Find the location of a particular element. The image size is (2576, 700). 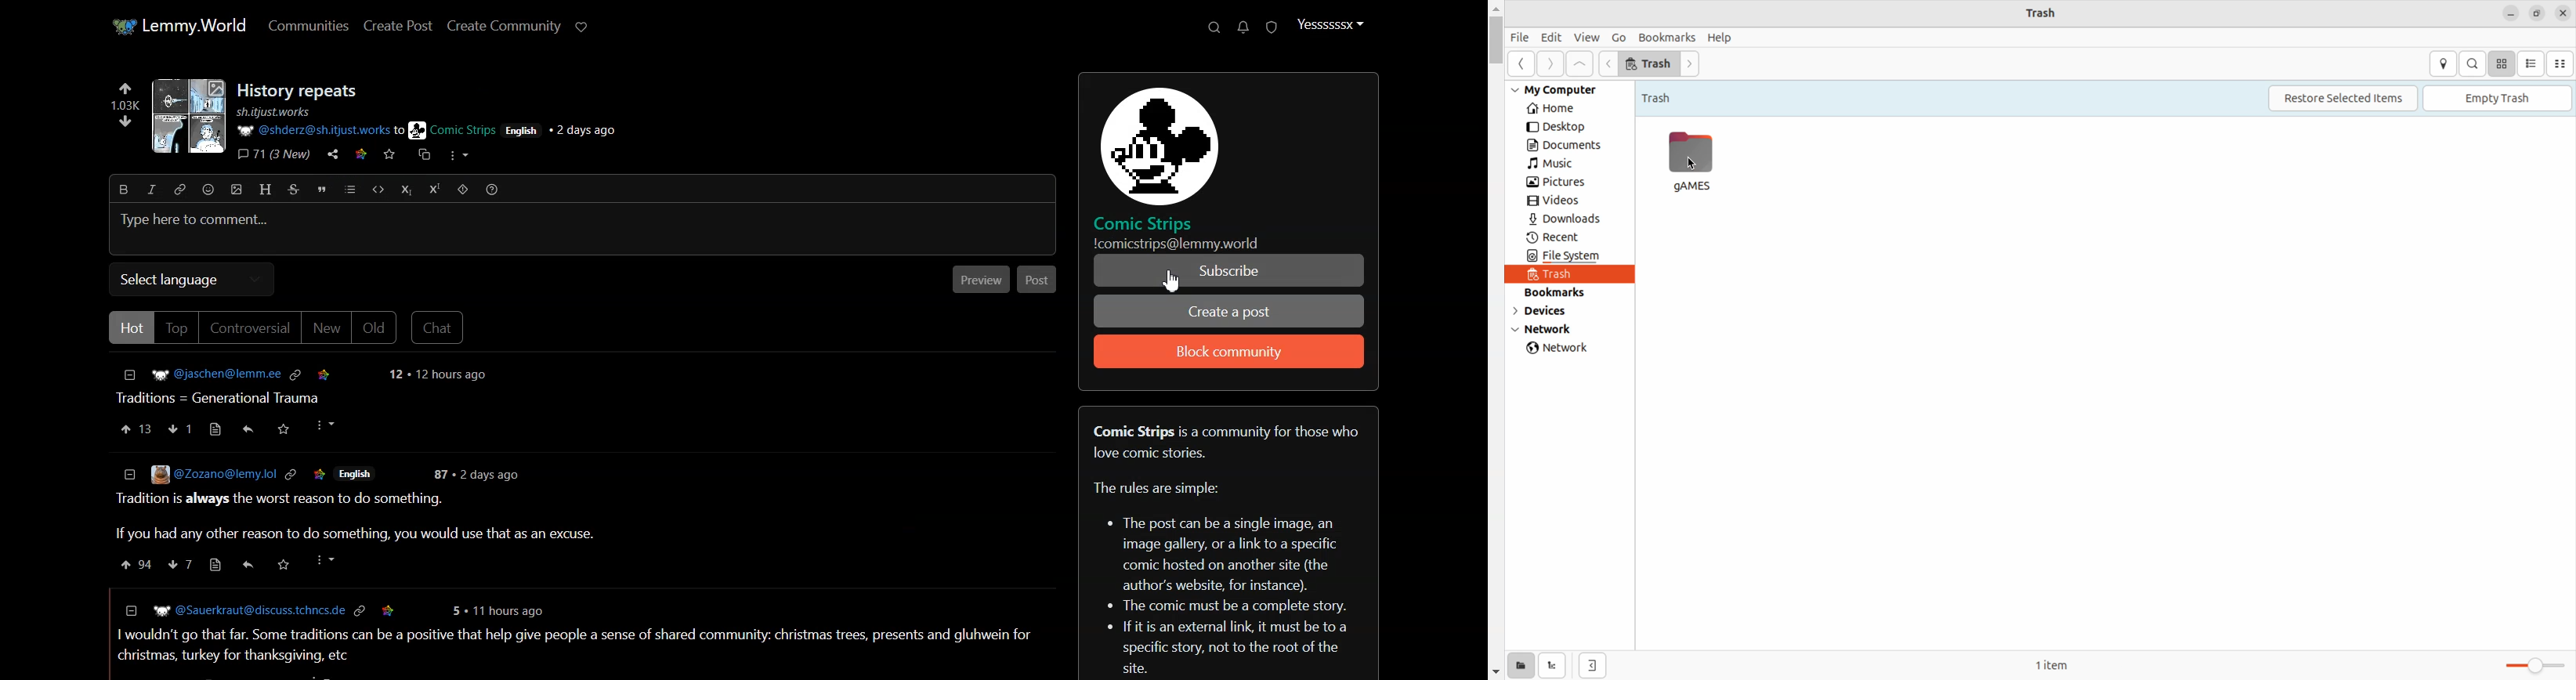

Save is located at coordinates (324, 372).